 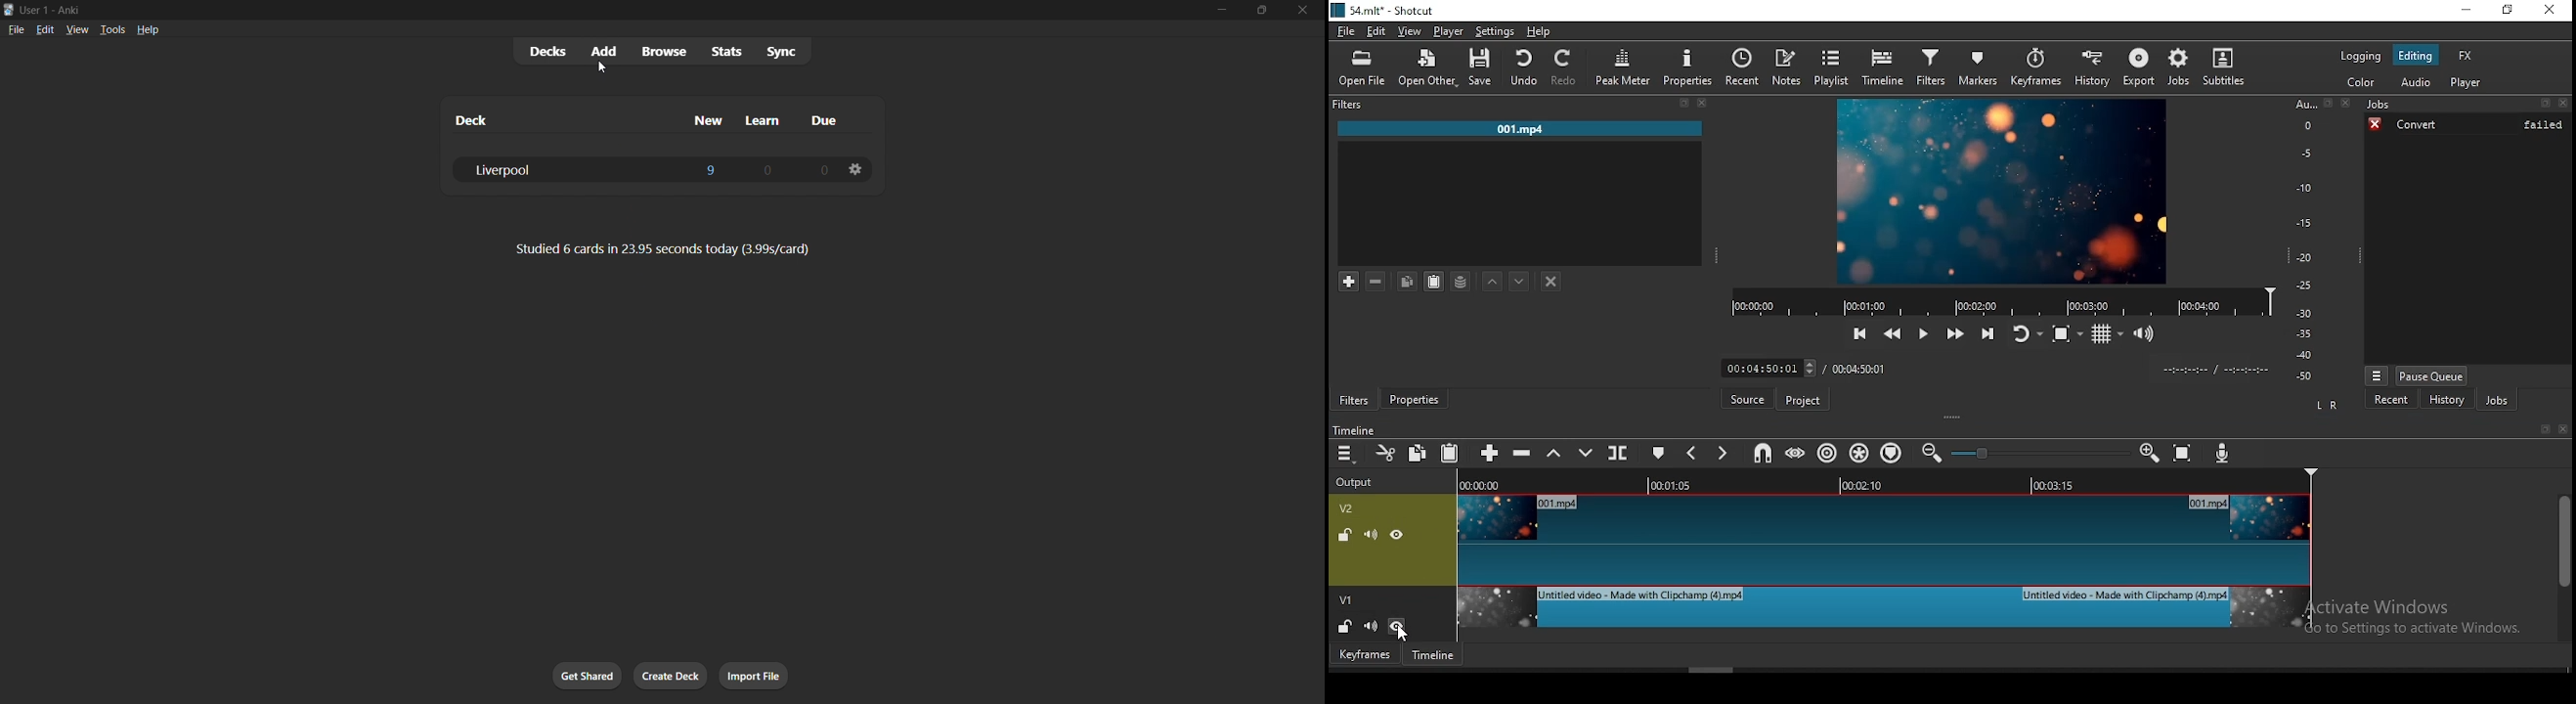 I want to click on file, so click(x=17, y=29).